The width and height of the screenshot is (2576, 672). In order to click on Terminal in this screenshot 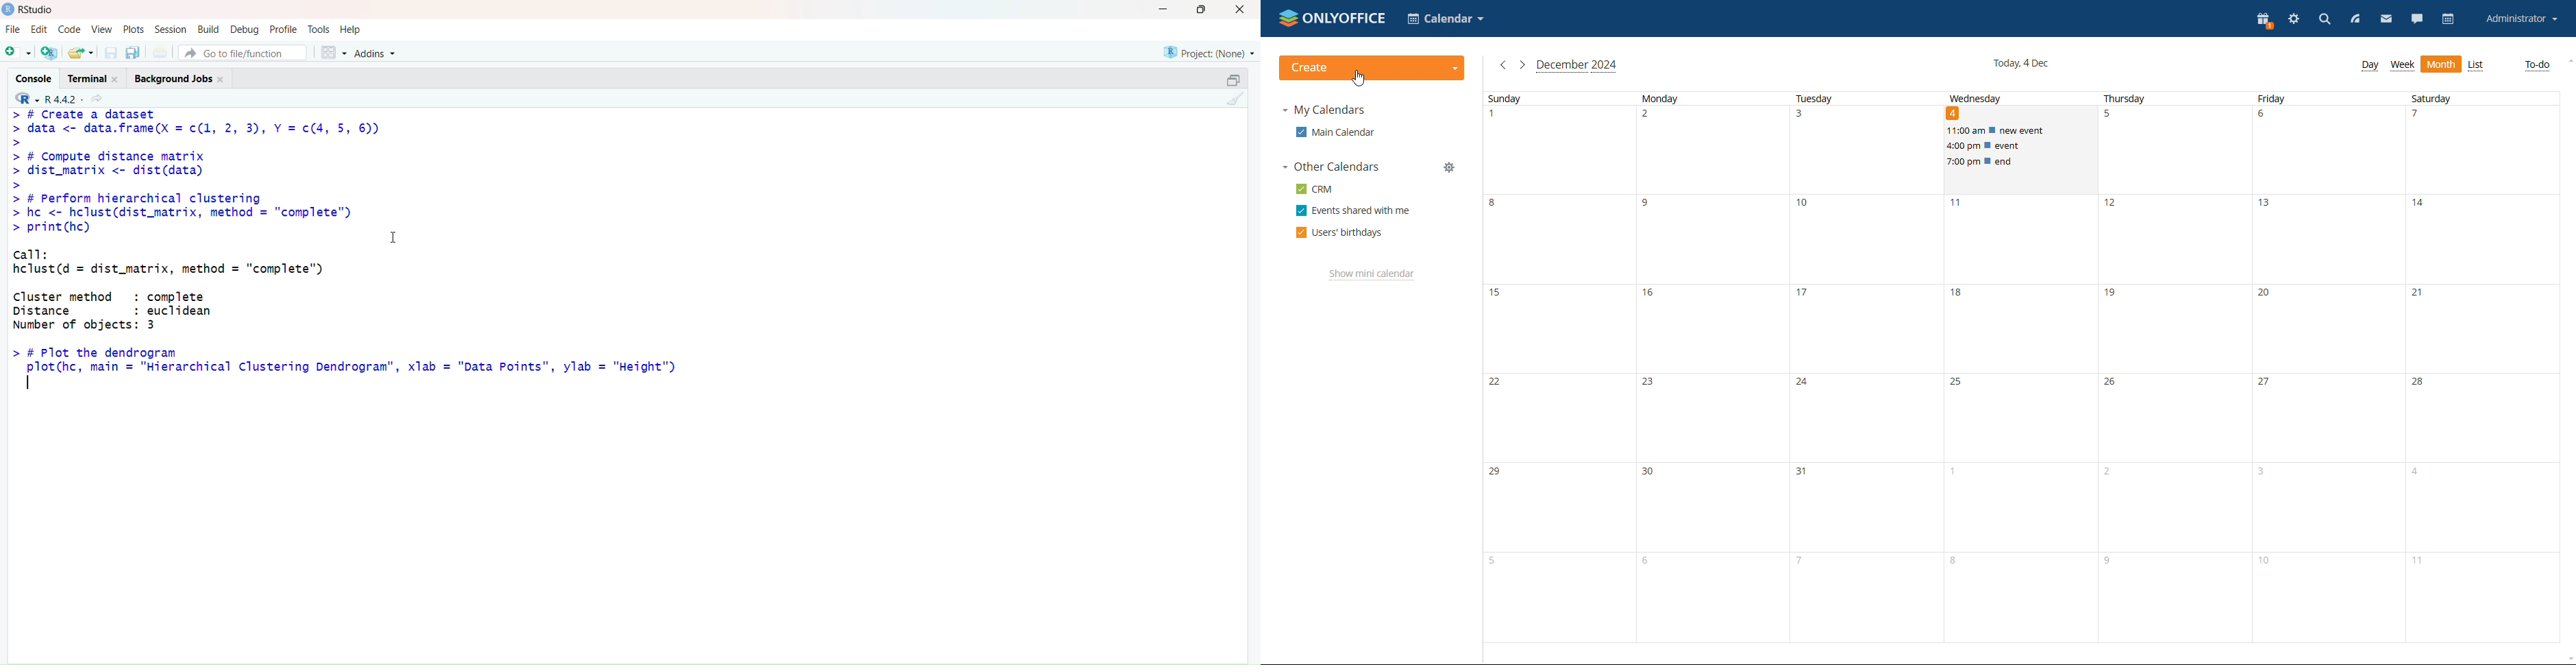, I will do `click(91, 78)`.